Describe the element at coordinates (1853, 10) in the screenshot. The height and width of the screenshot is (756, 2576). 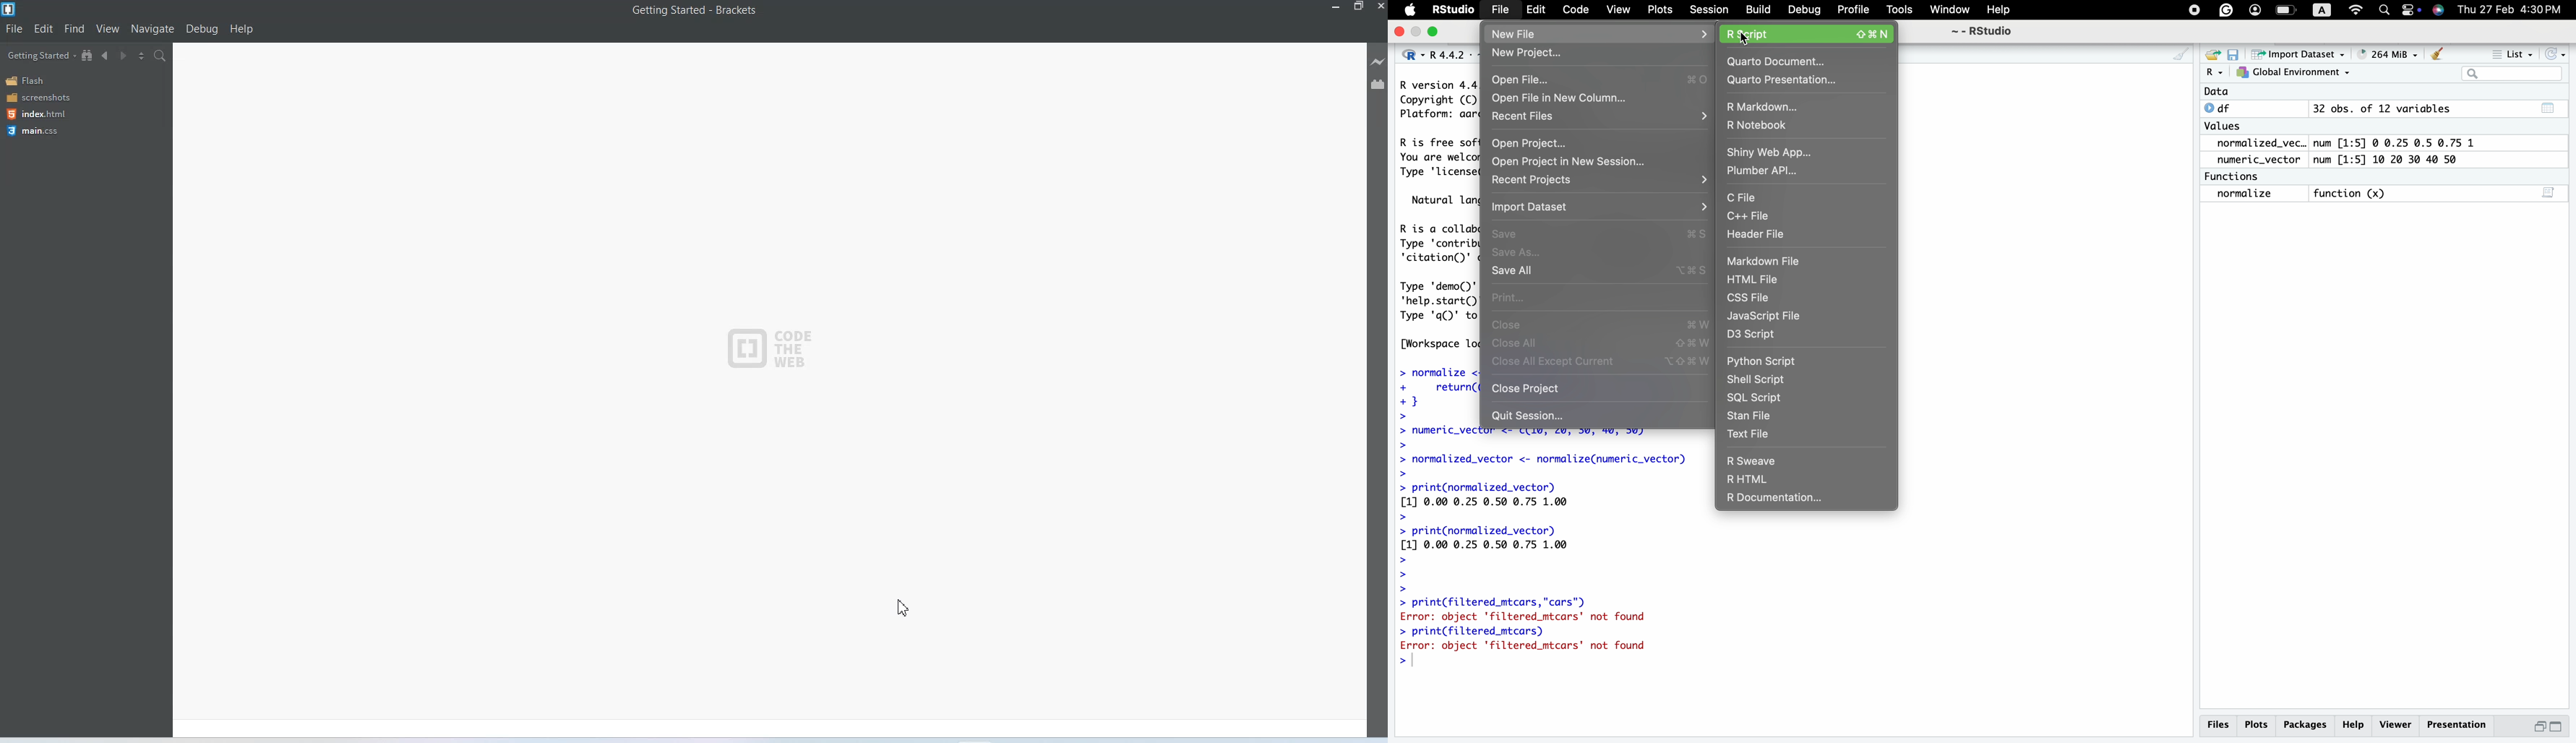
I see `profile` at that location.